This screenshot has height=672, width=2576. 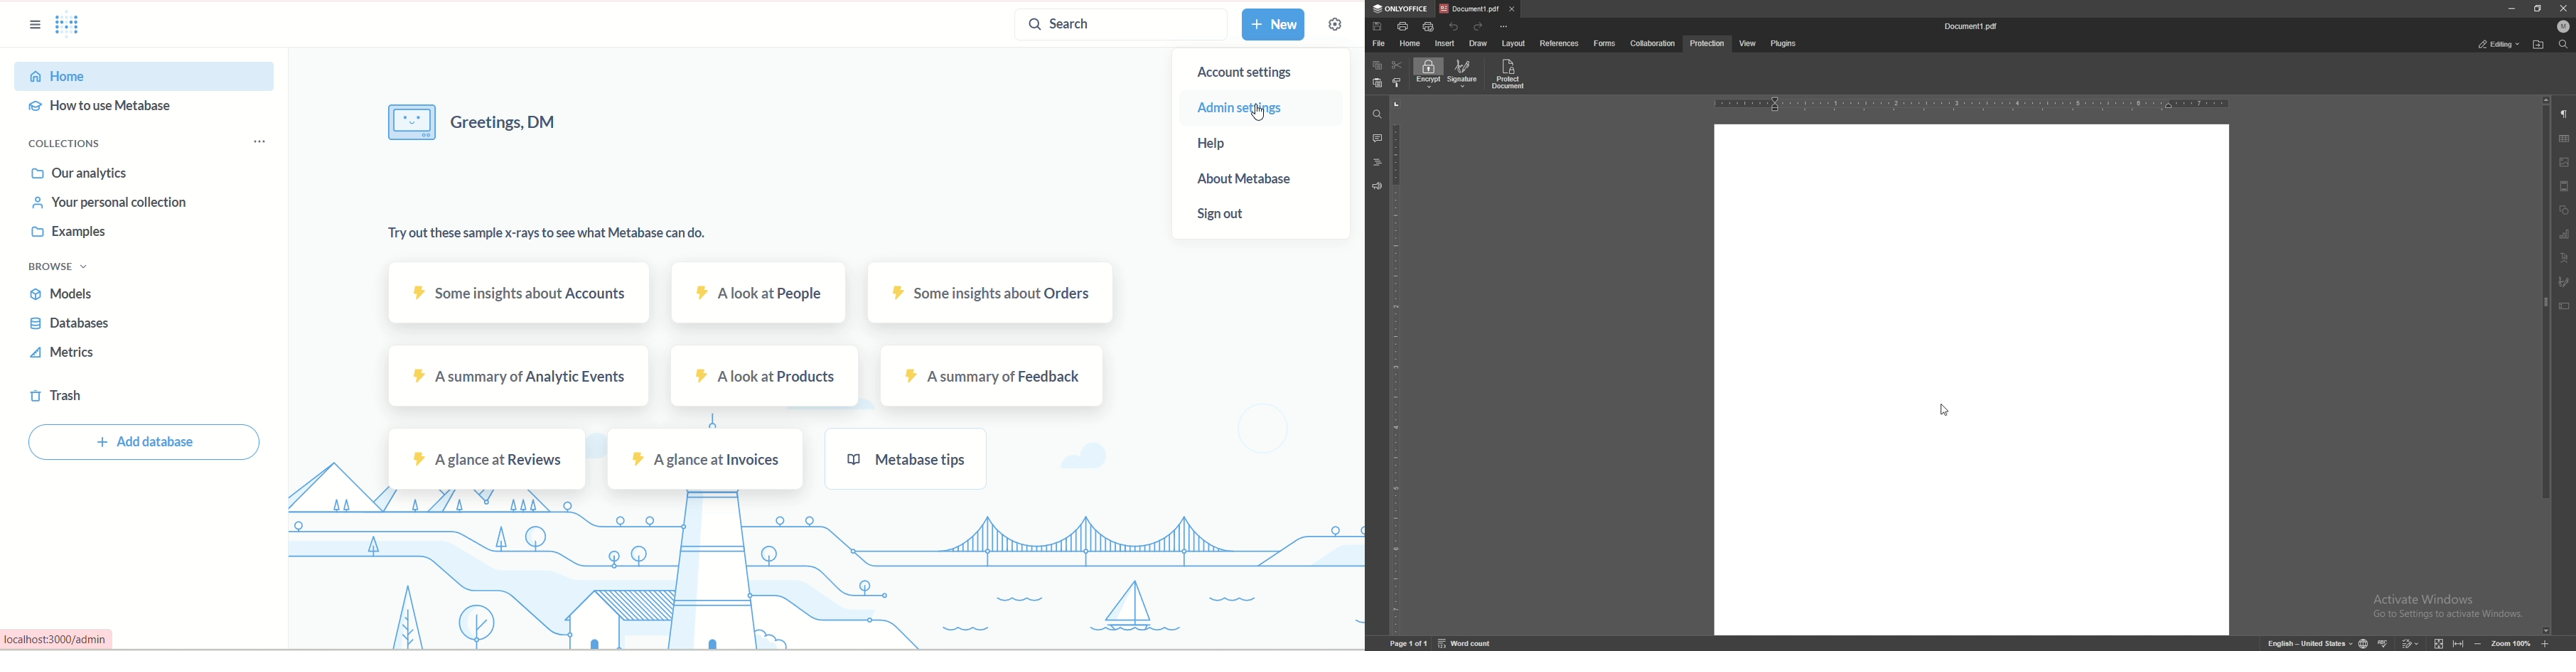 What do you see at coordinates (2564, 210) in the screenshot?
I see `shapes` at bounding box center [2564, 210].